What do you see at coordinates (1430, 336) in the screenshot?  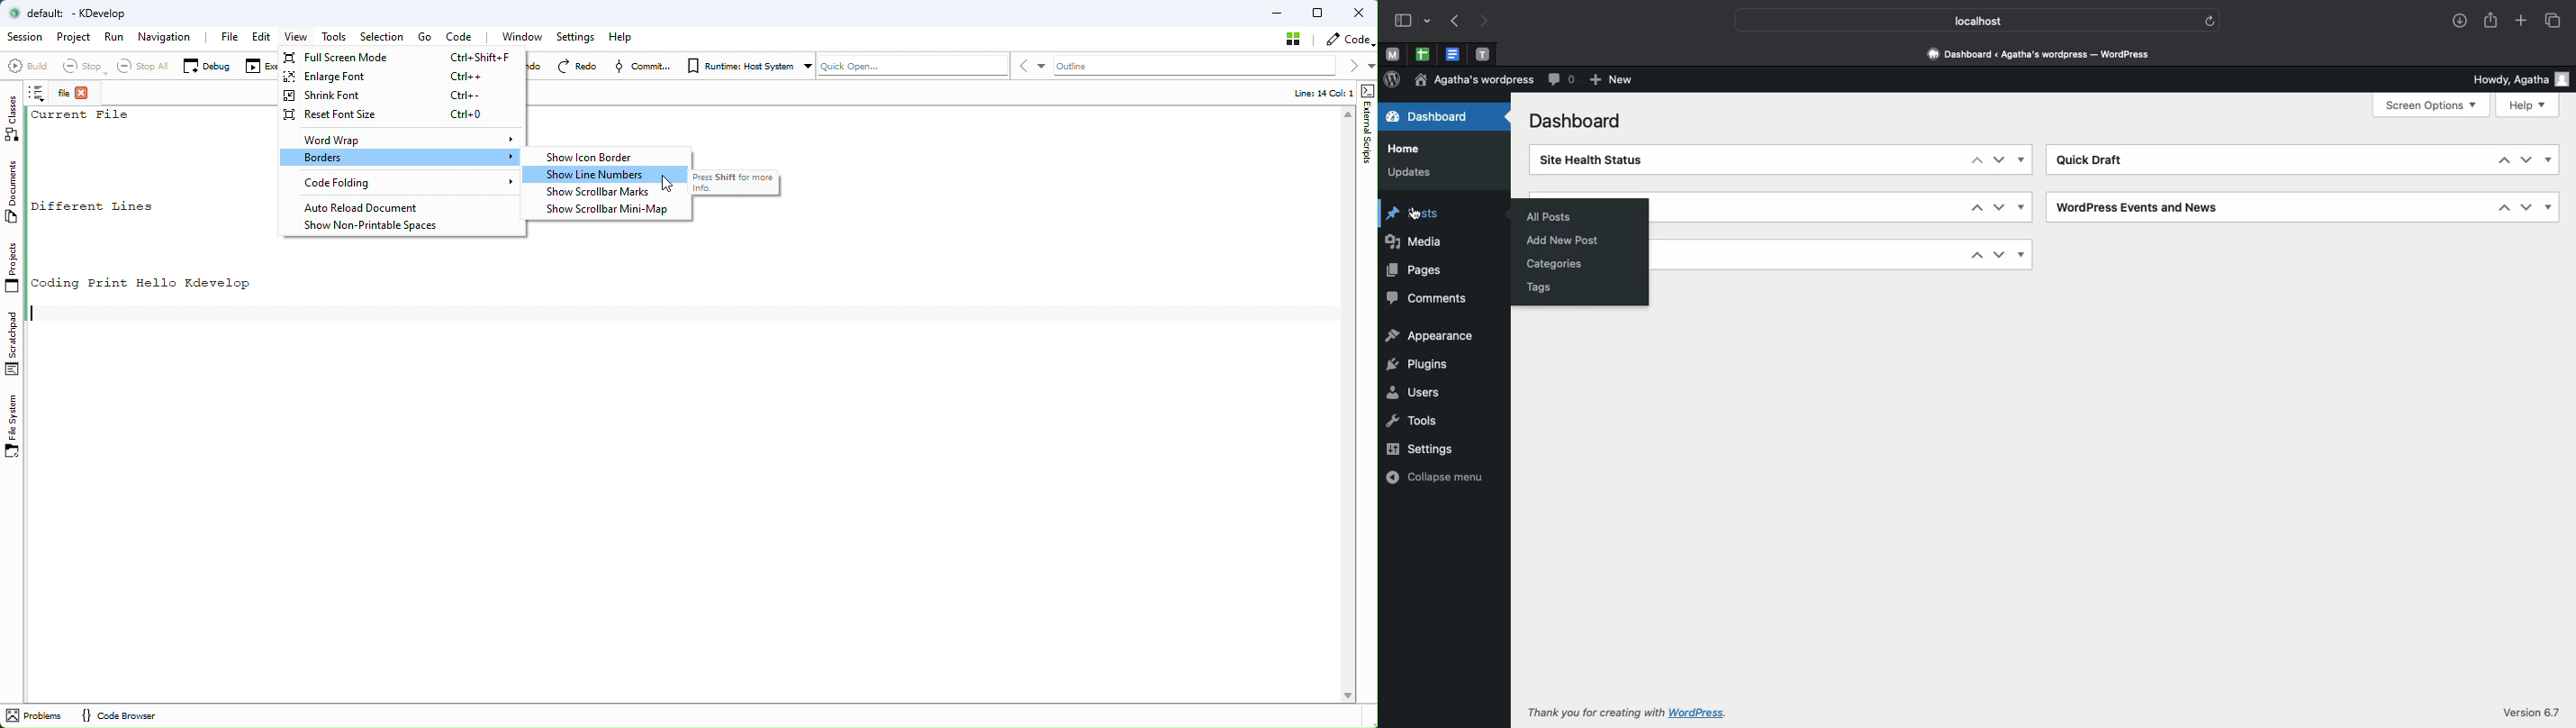 I see `Appearance` at bounding box center [1430, 336].